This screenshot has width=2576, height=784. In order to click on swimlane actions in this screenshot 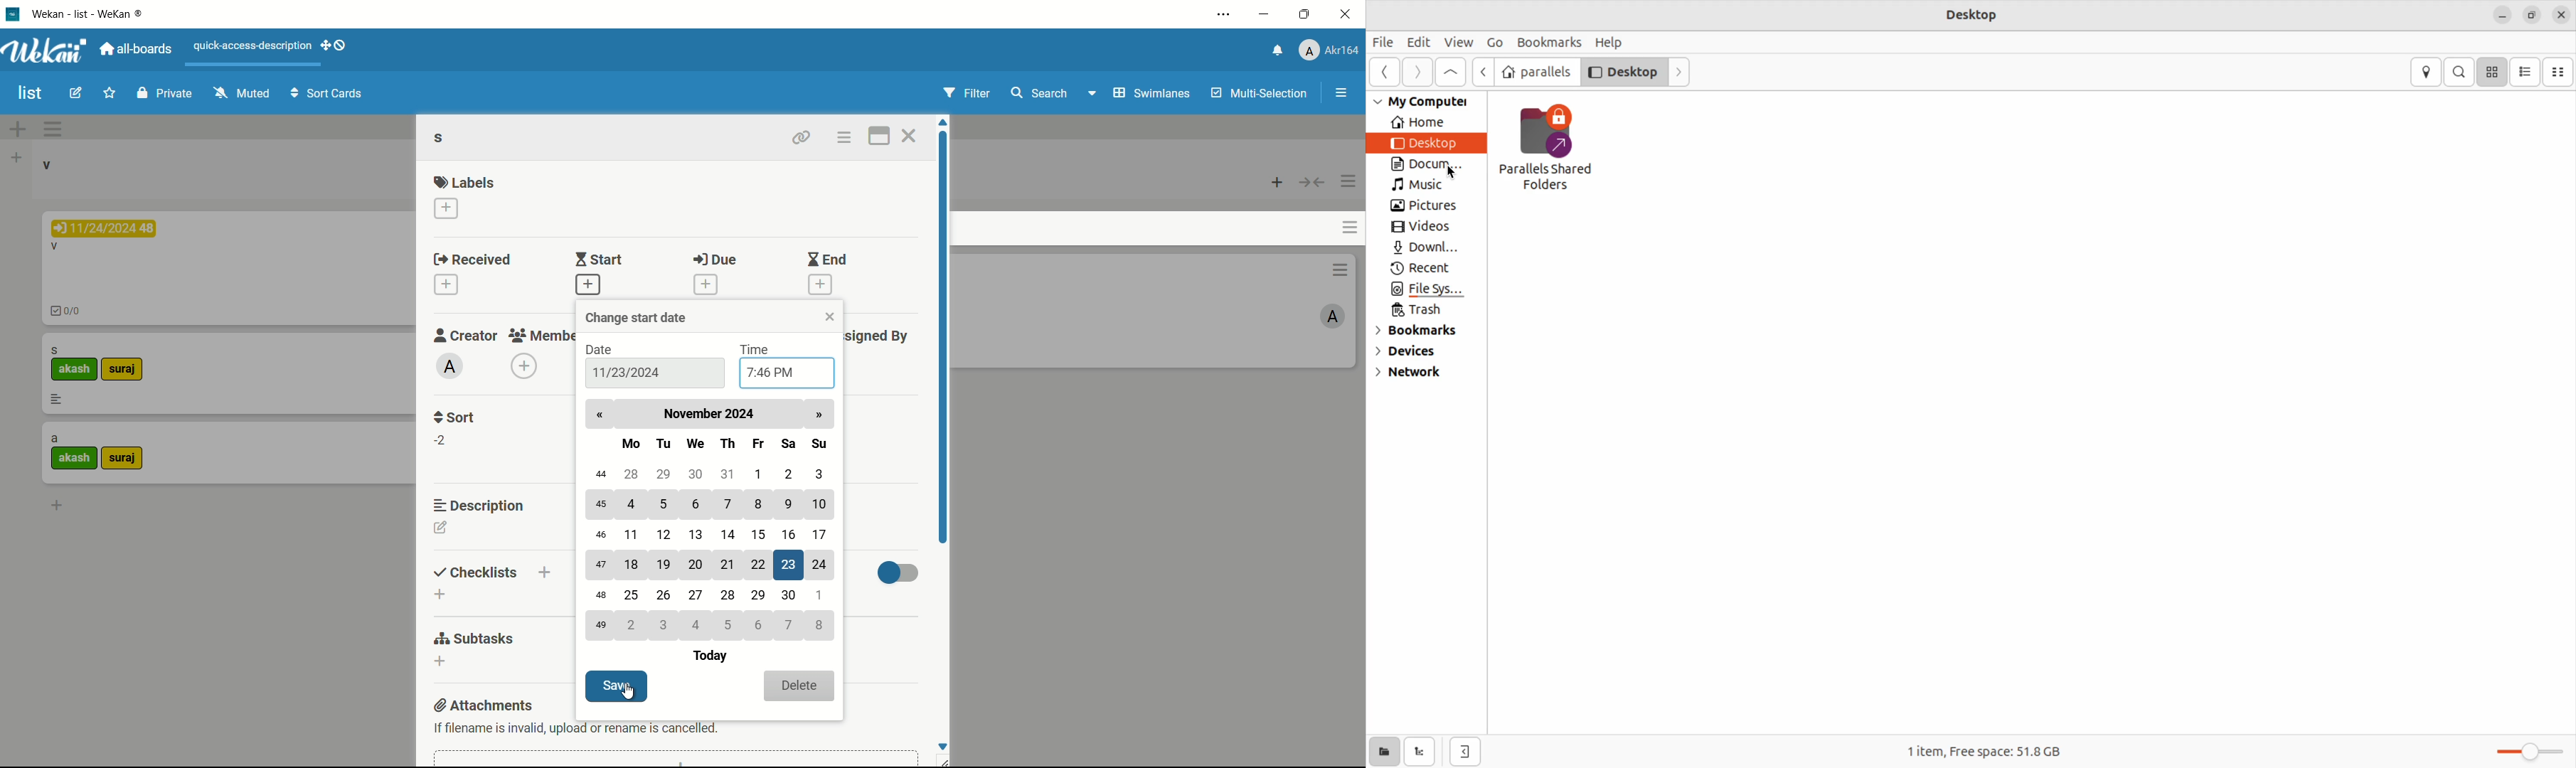, I will do `click(53, 129)`.